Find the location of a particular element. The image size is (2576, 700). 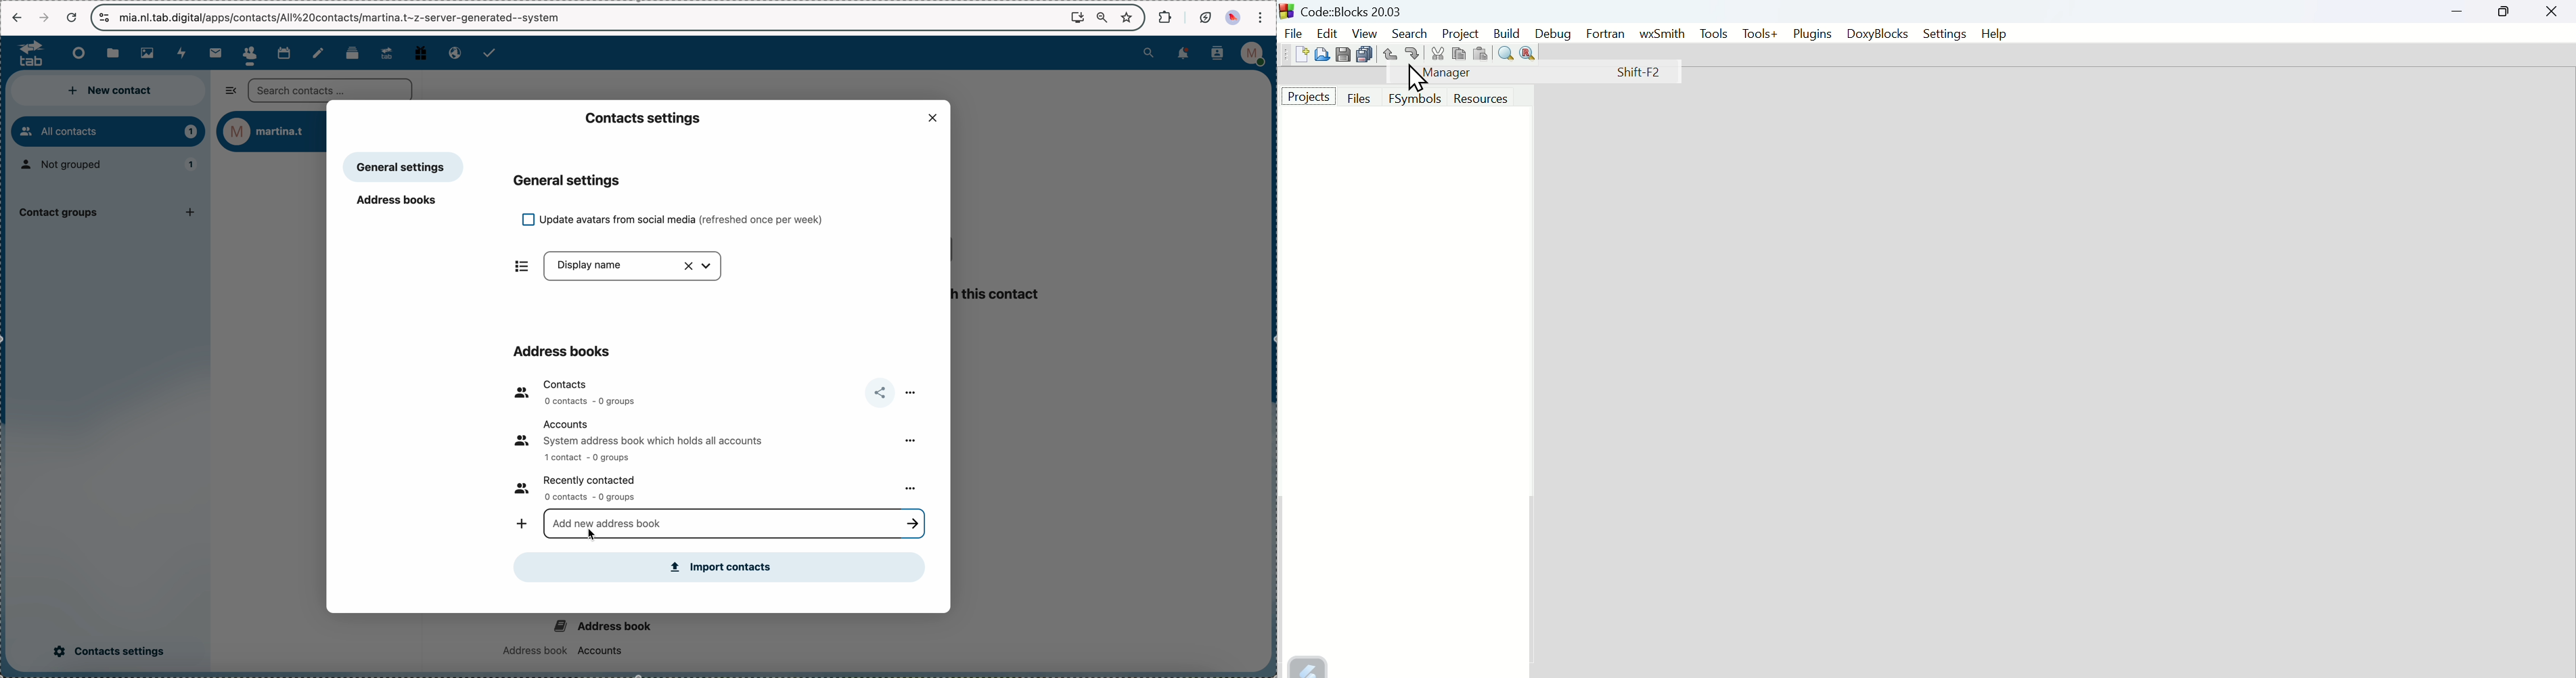

Find is located at coordinates (1505, 53).